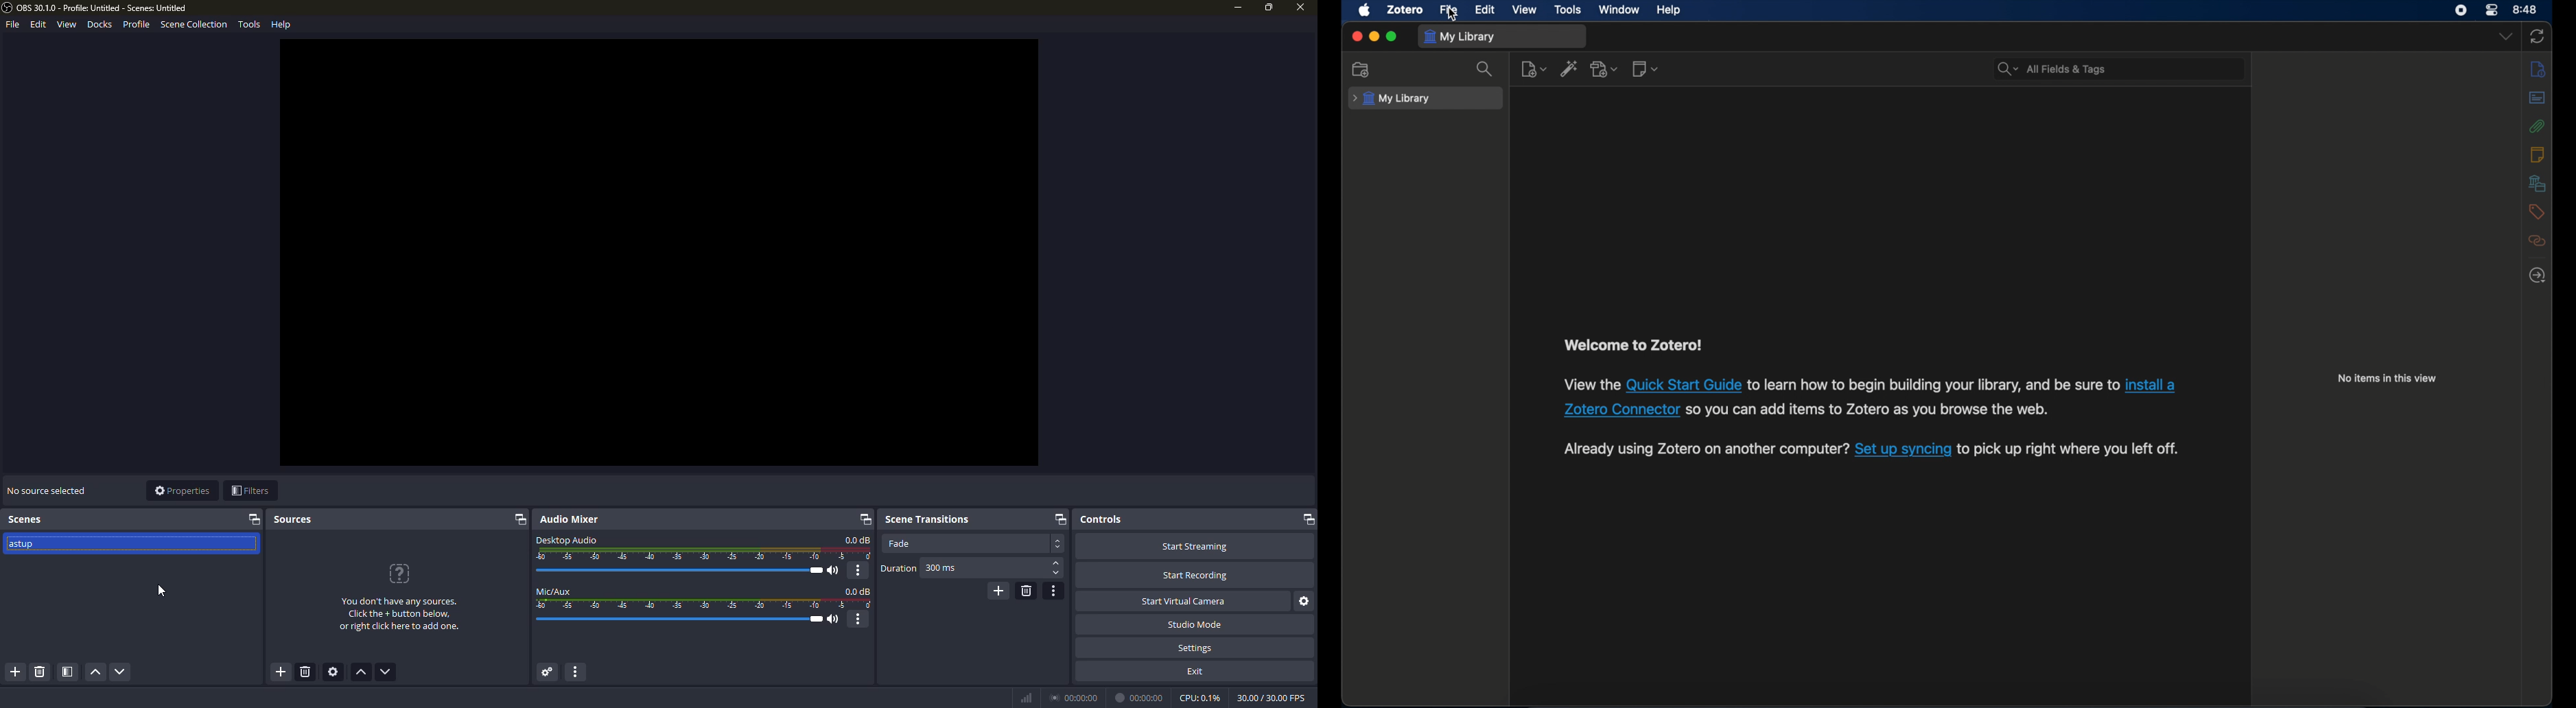  I want to click on move scene up, so click(95, 673).